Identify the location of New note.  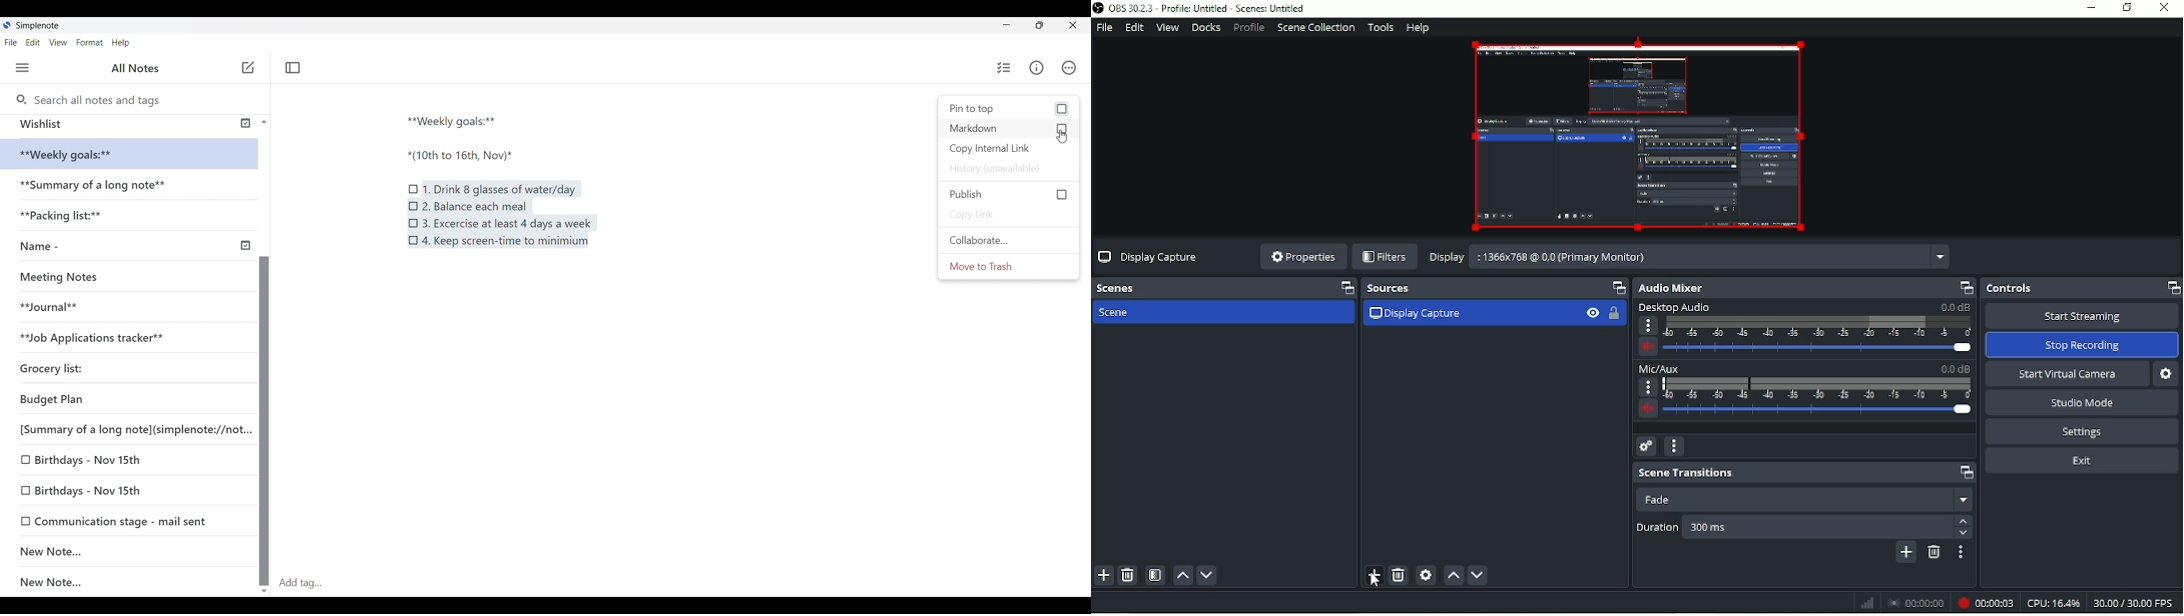
(123, 551).